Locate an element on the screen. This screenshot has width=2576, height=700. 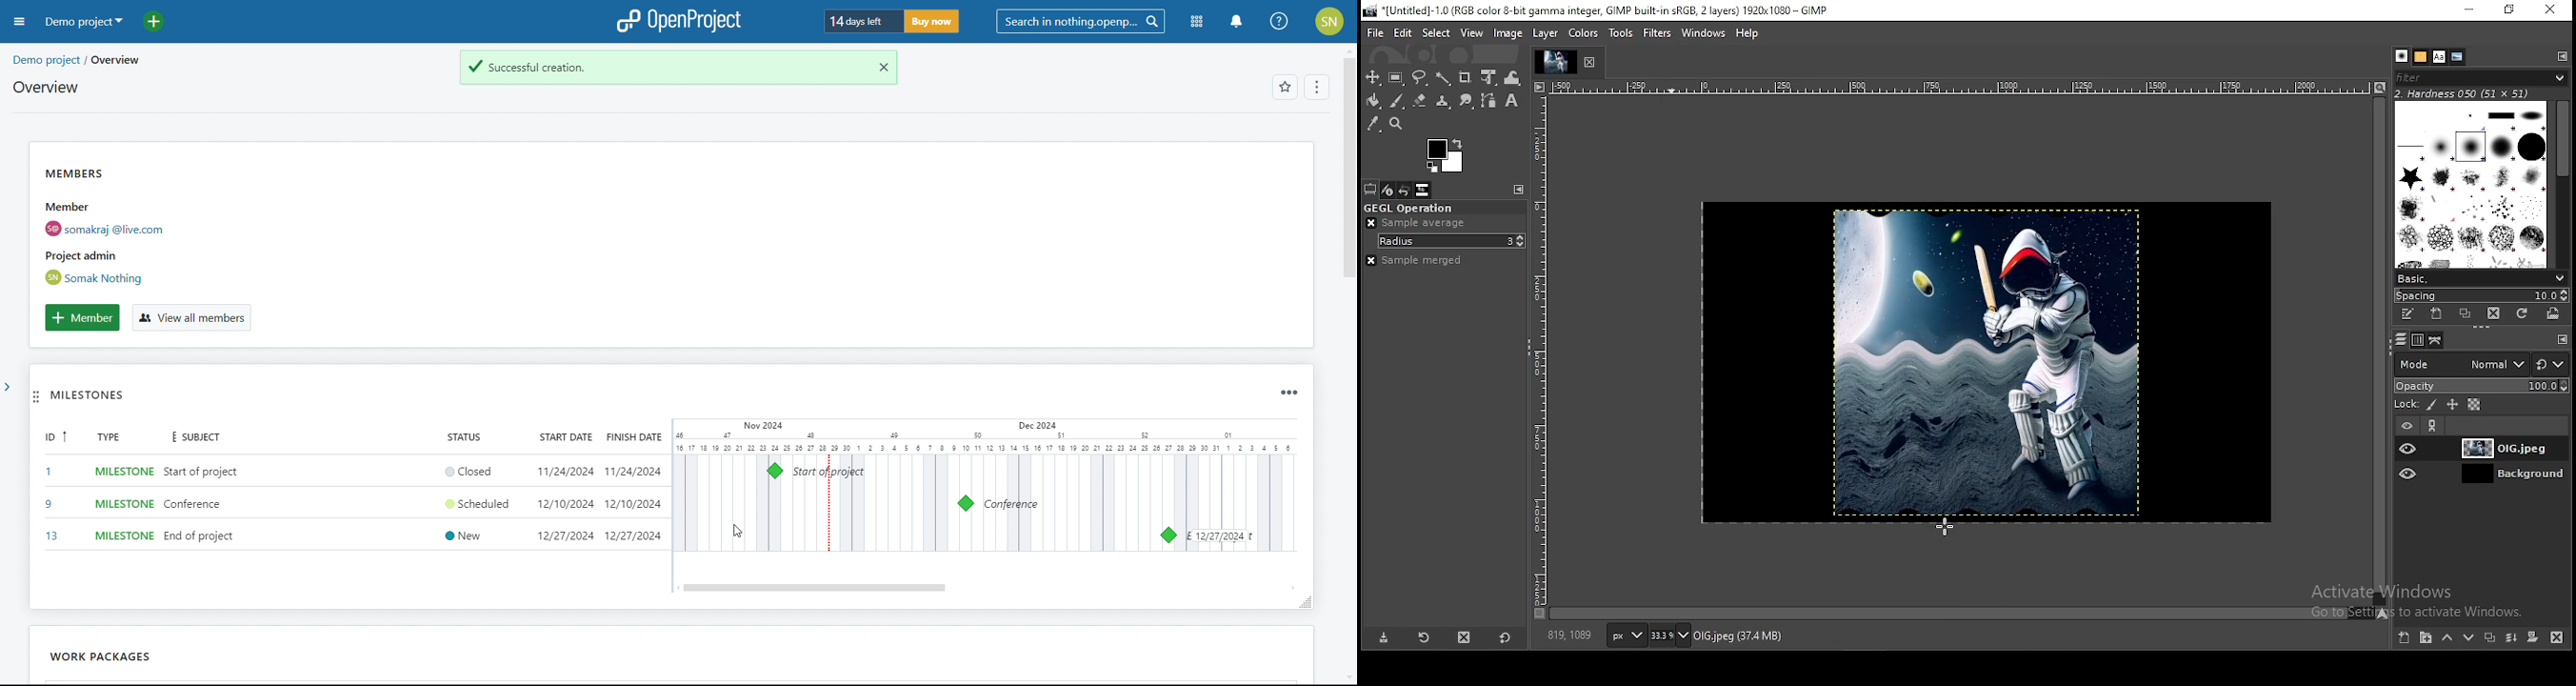
task created successfully is located at coordinates (656, 67).